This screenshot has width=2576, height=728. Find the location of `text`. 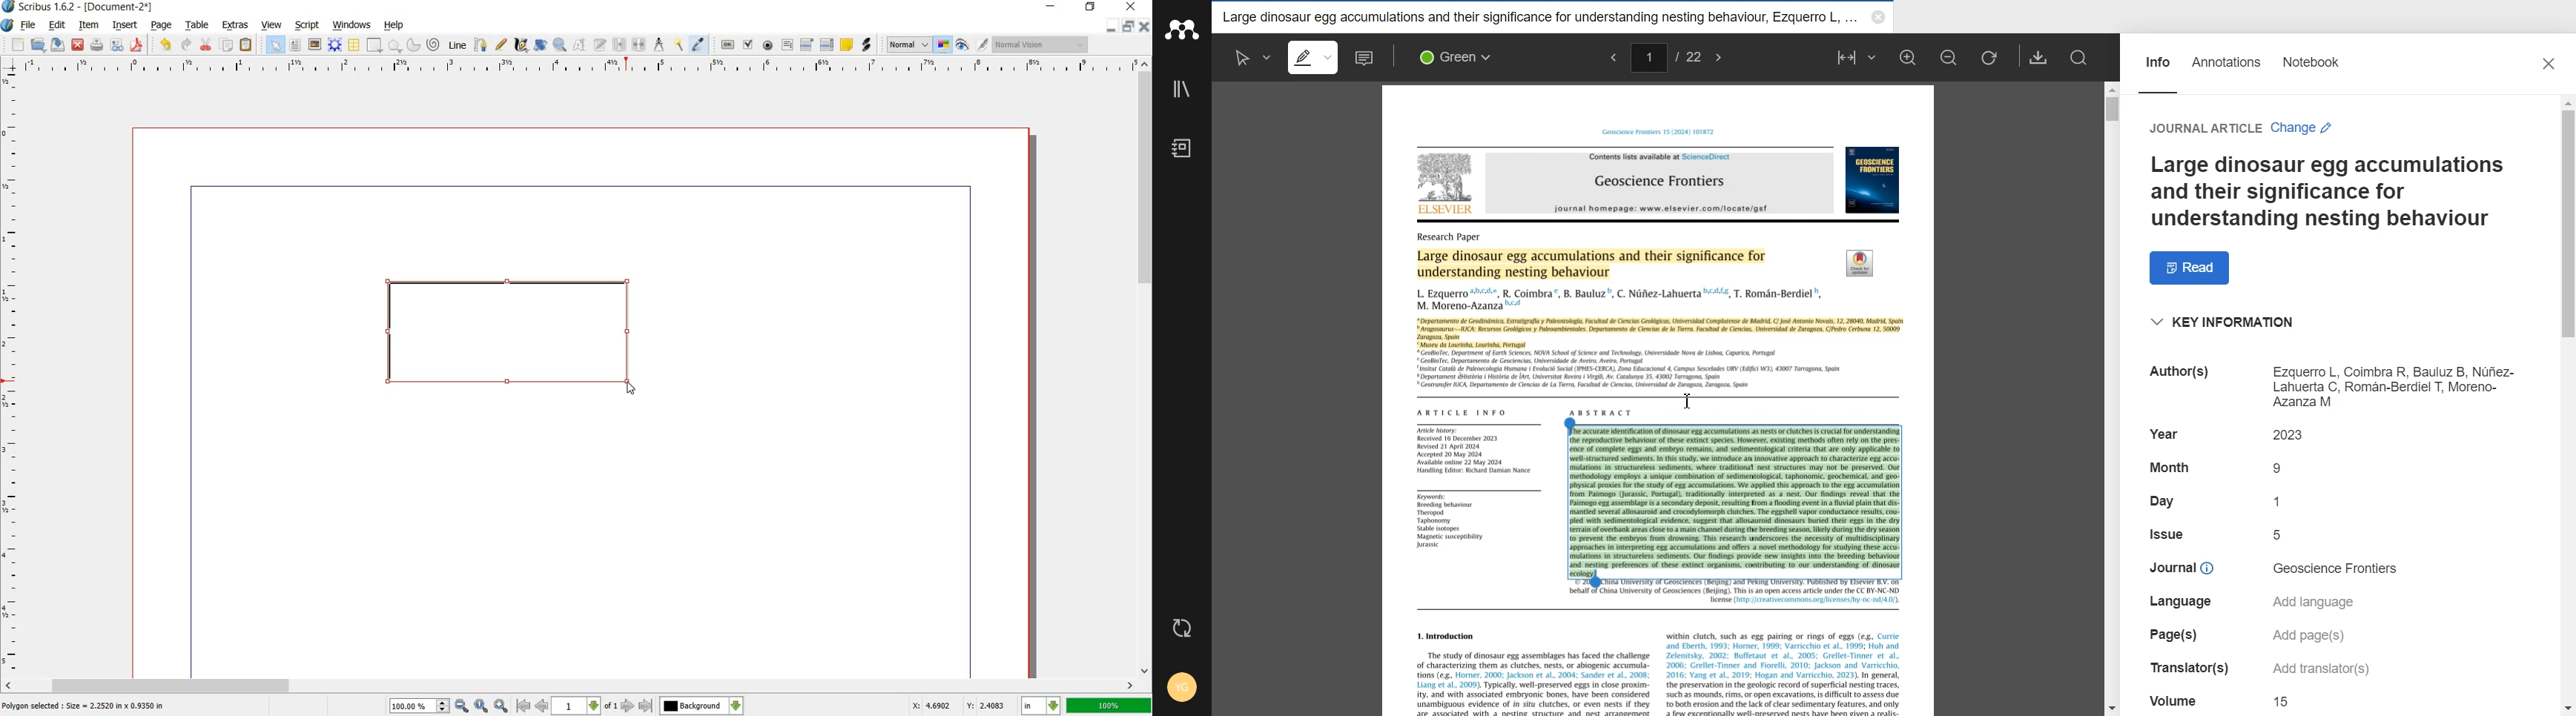

text is located at coordinates (2169, 502).